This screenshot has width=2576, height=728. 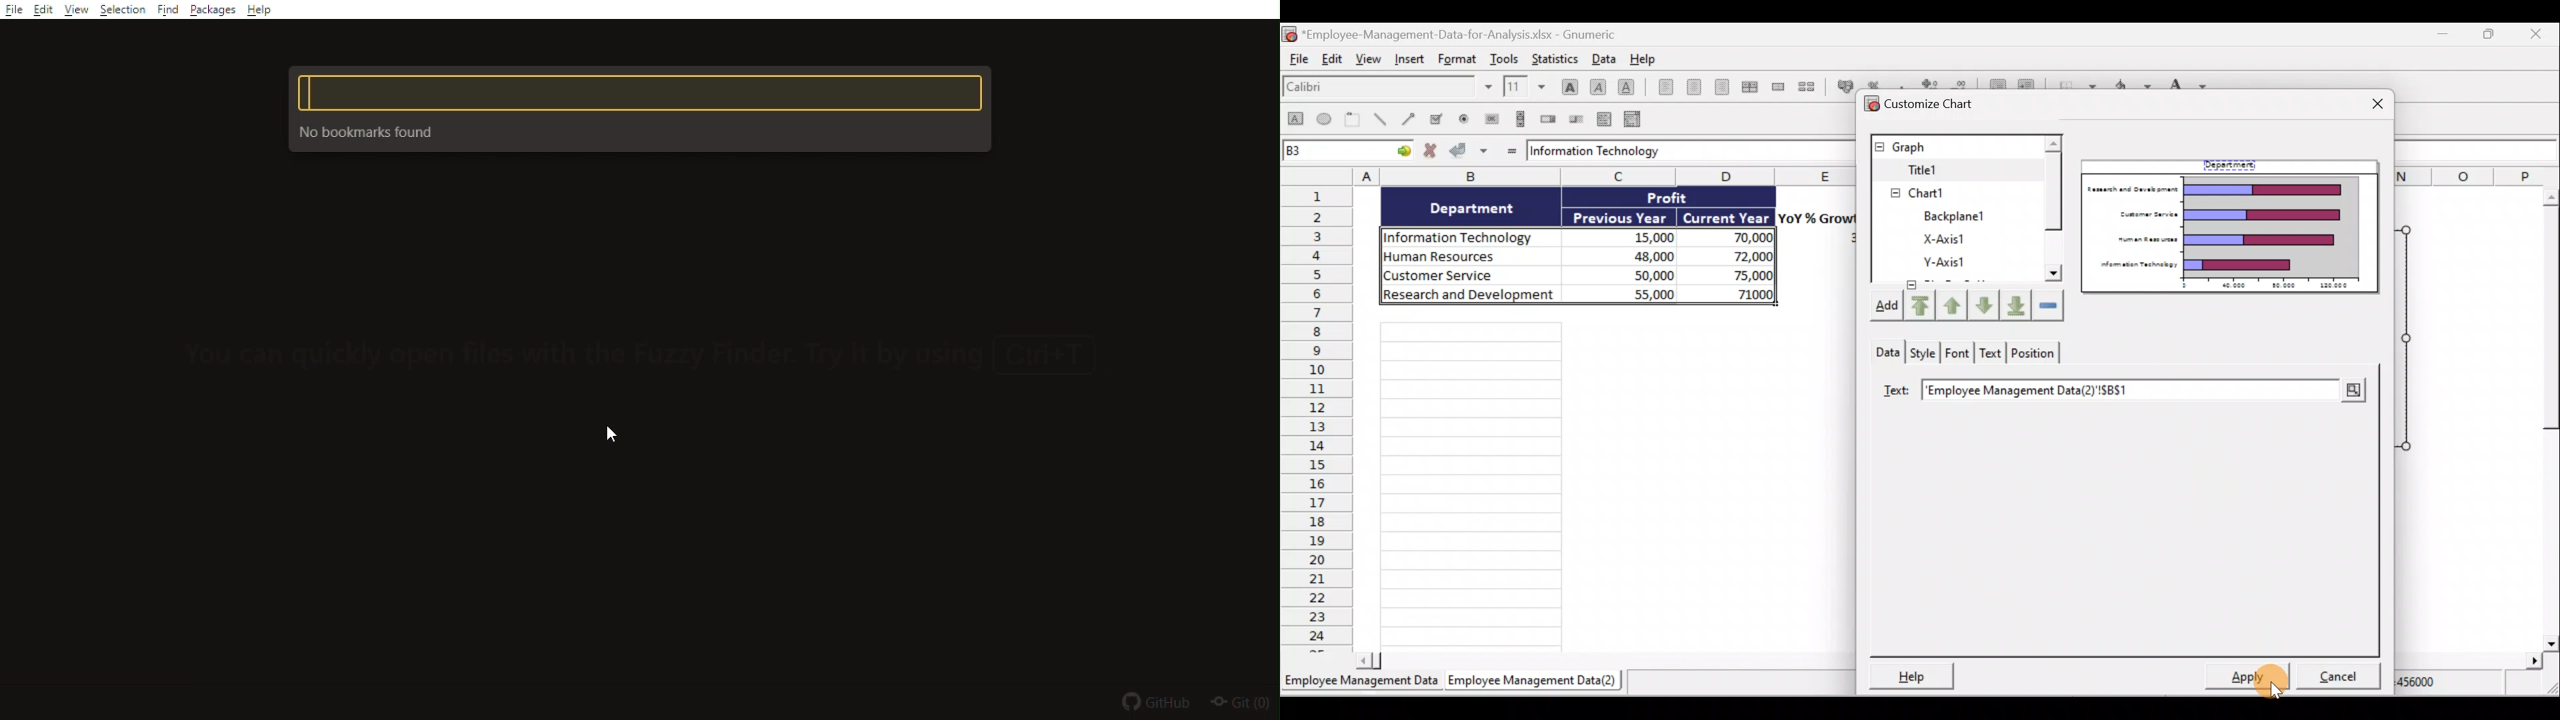 I want to click on file, so click(x=13, y=12).